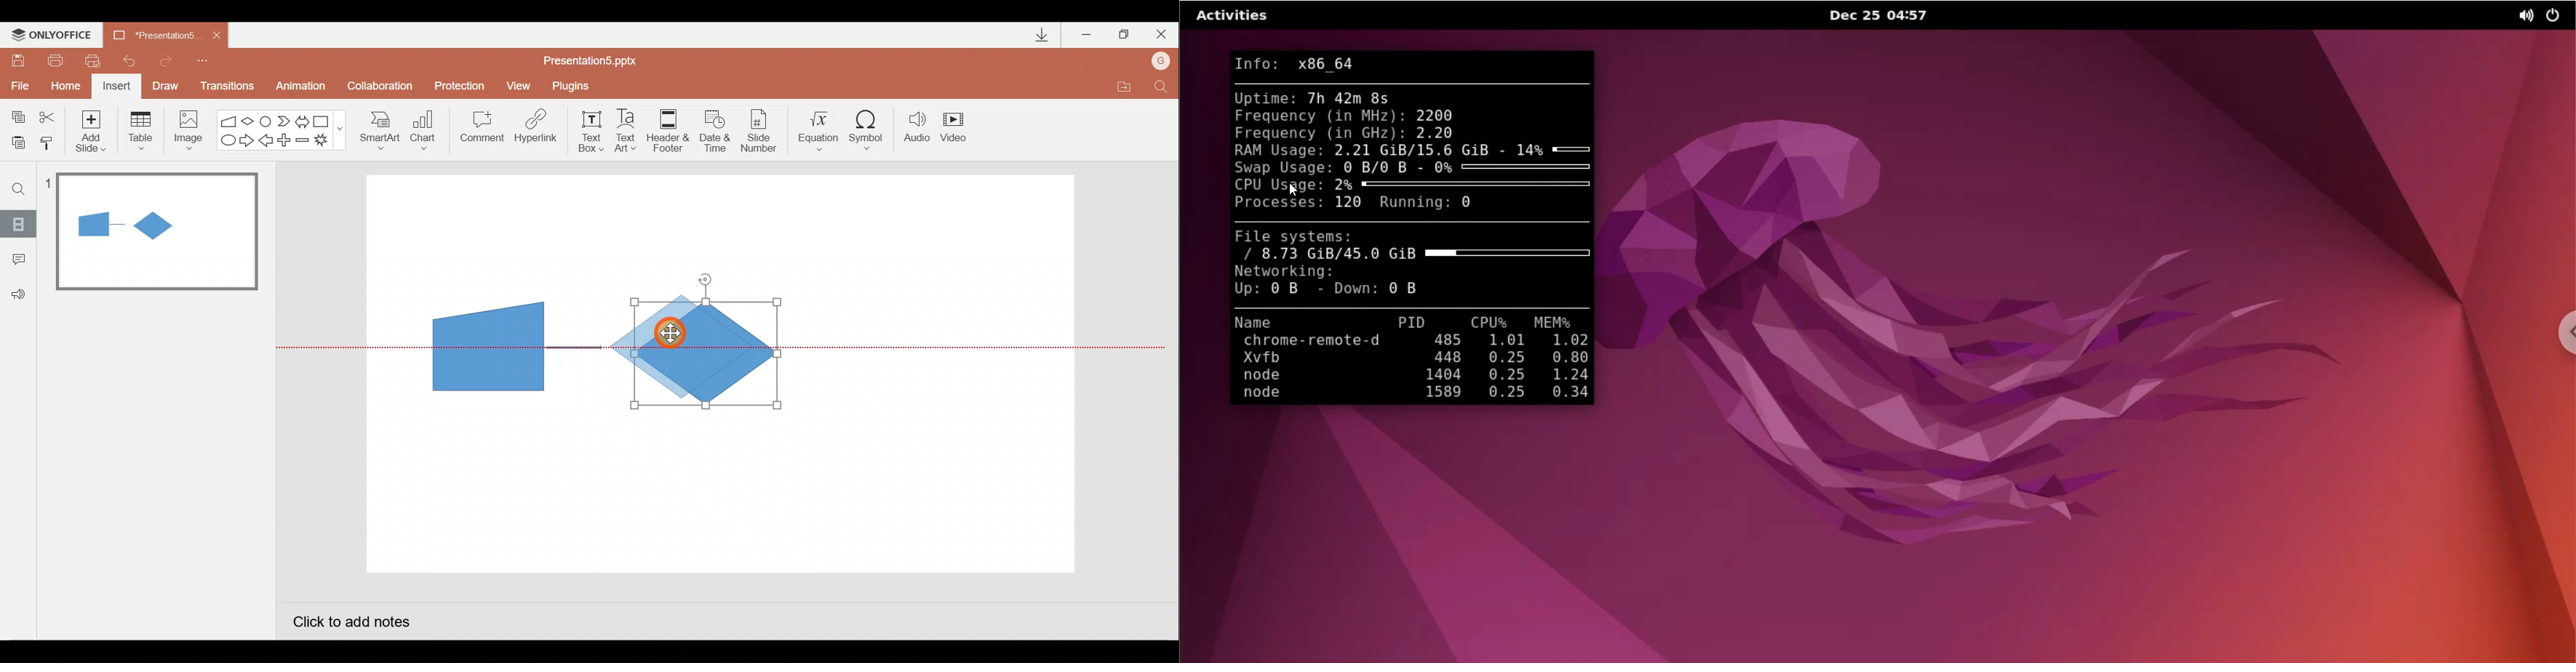  I want to click on Protection, so click(463, 85).